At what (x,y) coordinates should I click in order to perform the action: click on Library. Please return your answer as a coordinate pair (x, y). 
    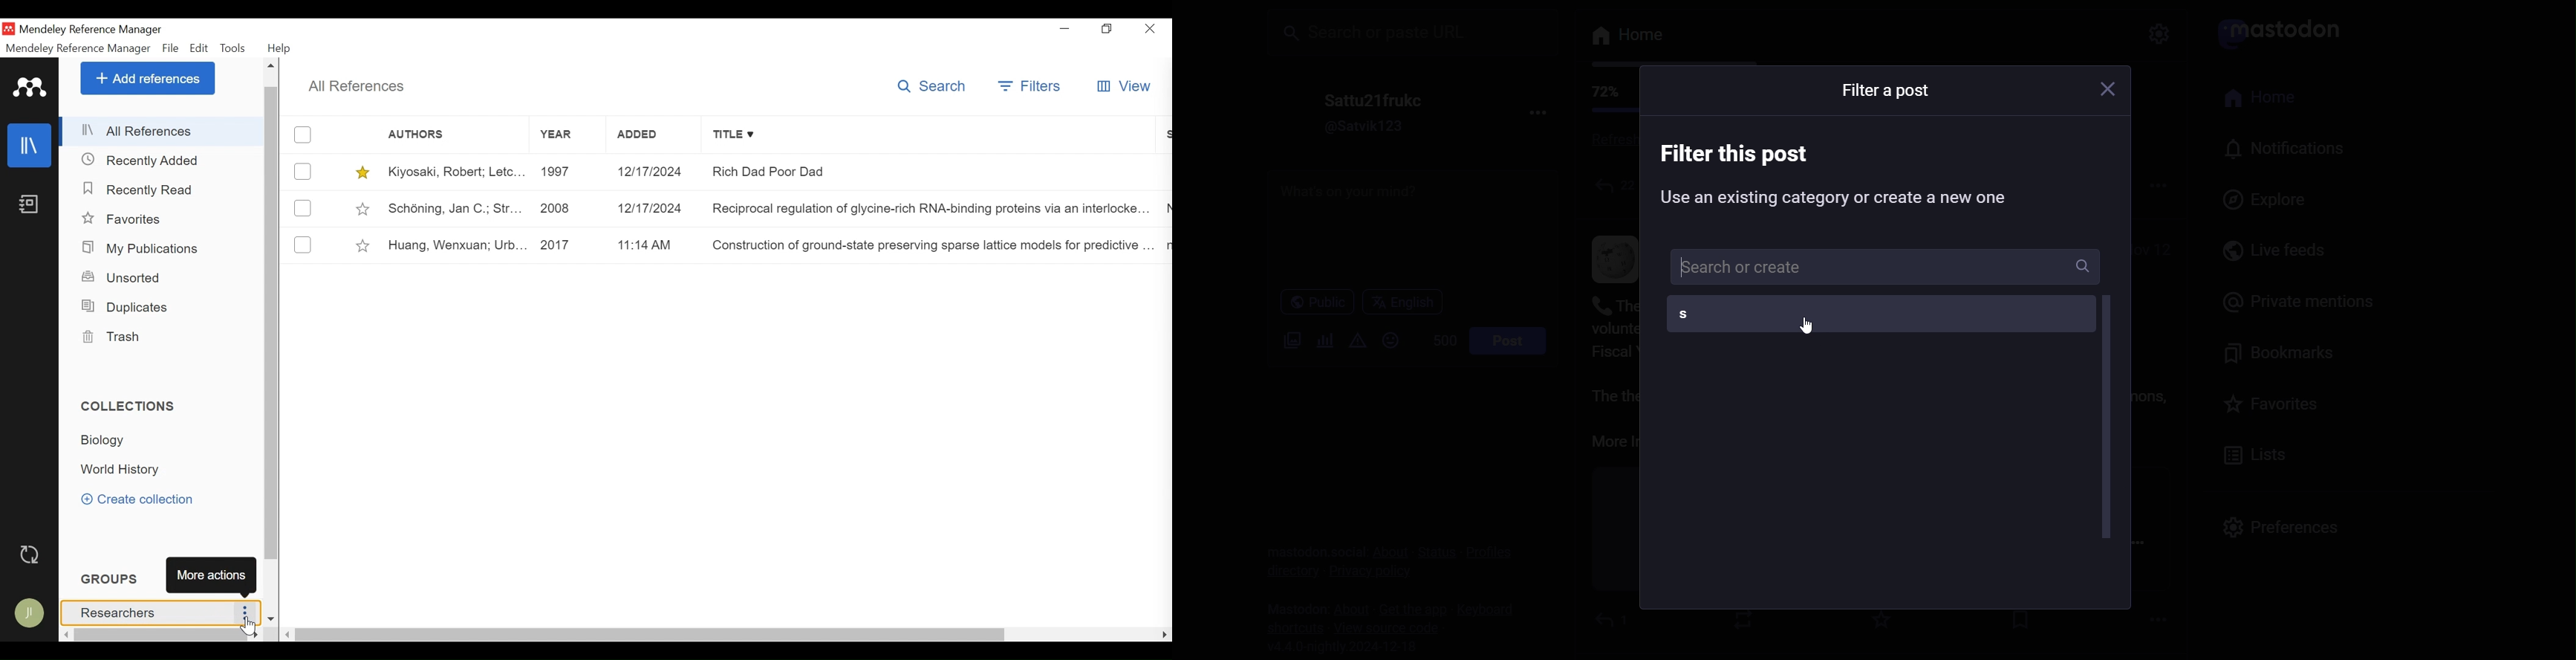
    Looking at the image, I should click on (30, 146).